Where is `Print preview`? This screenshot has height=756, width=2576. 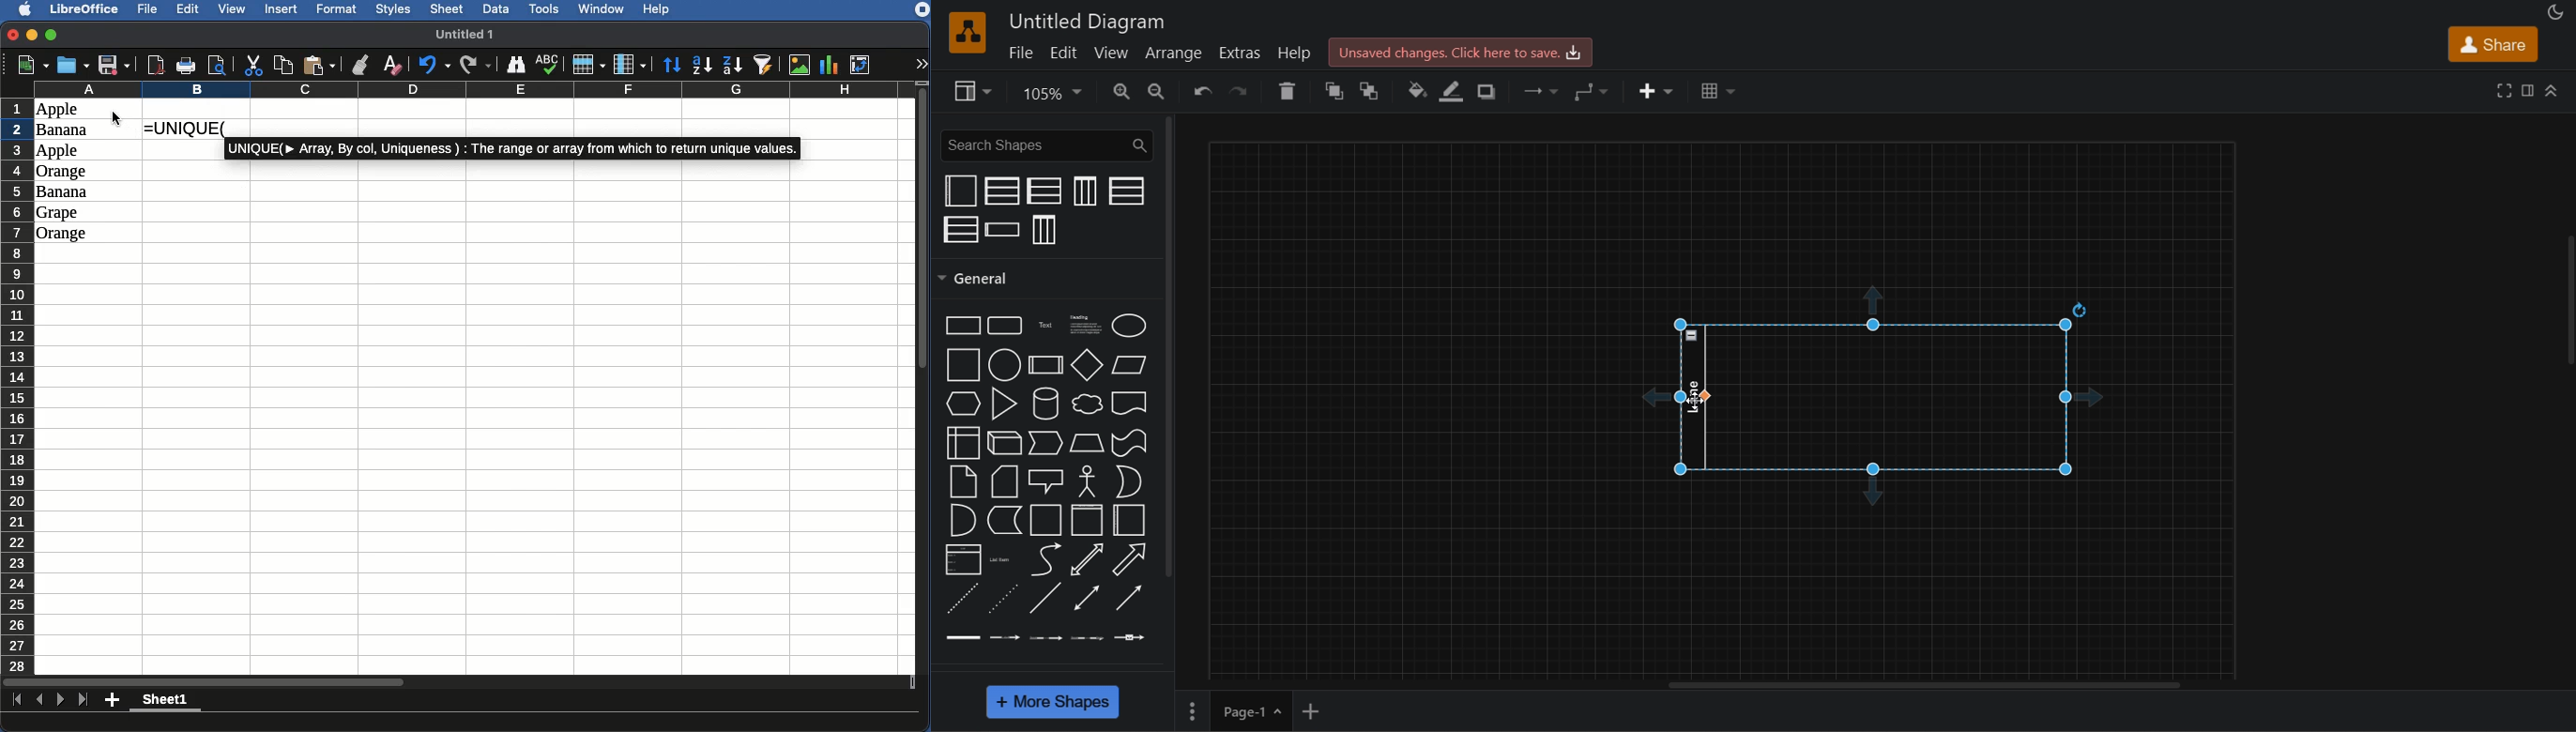
Print preview is located at coordinates (218, 65).